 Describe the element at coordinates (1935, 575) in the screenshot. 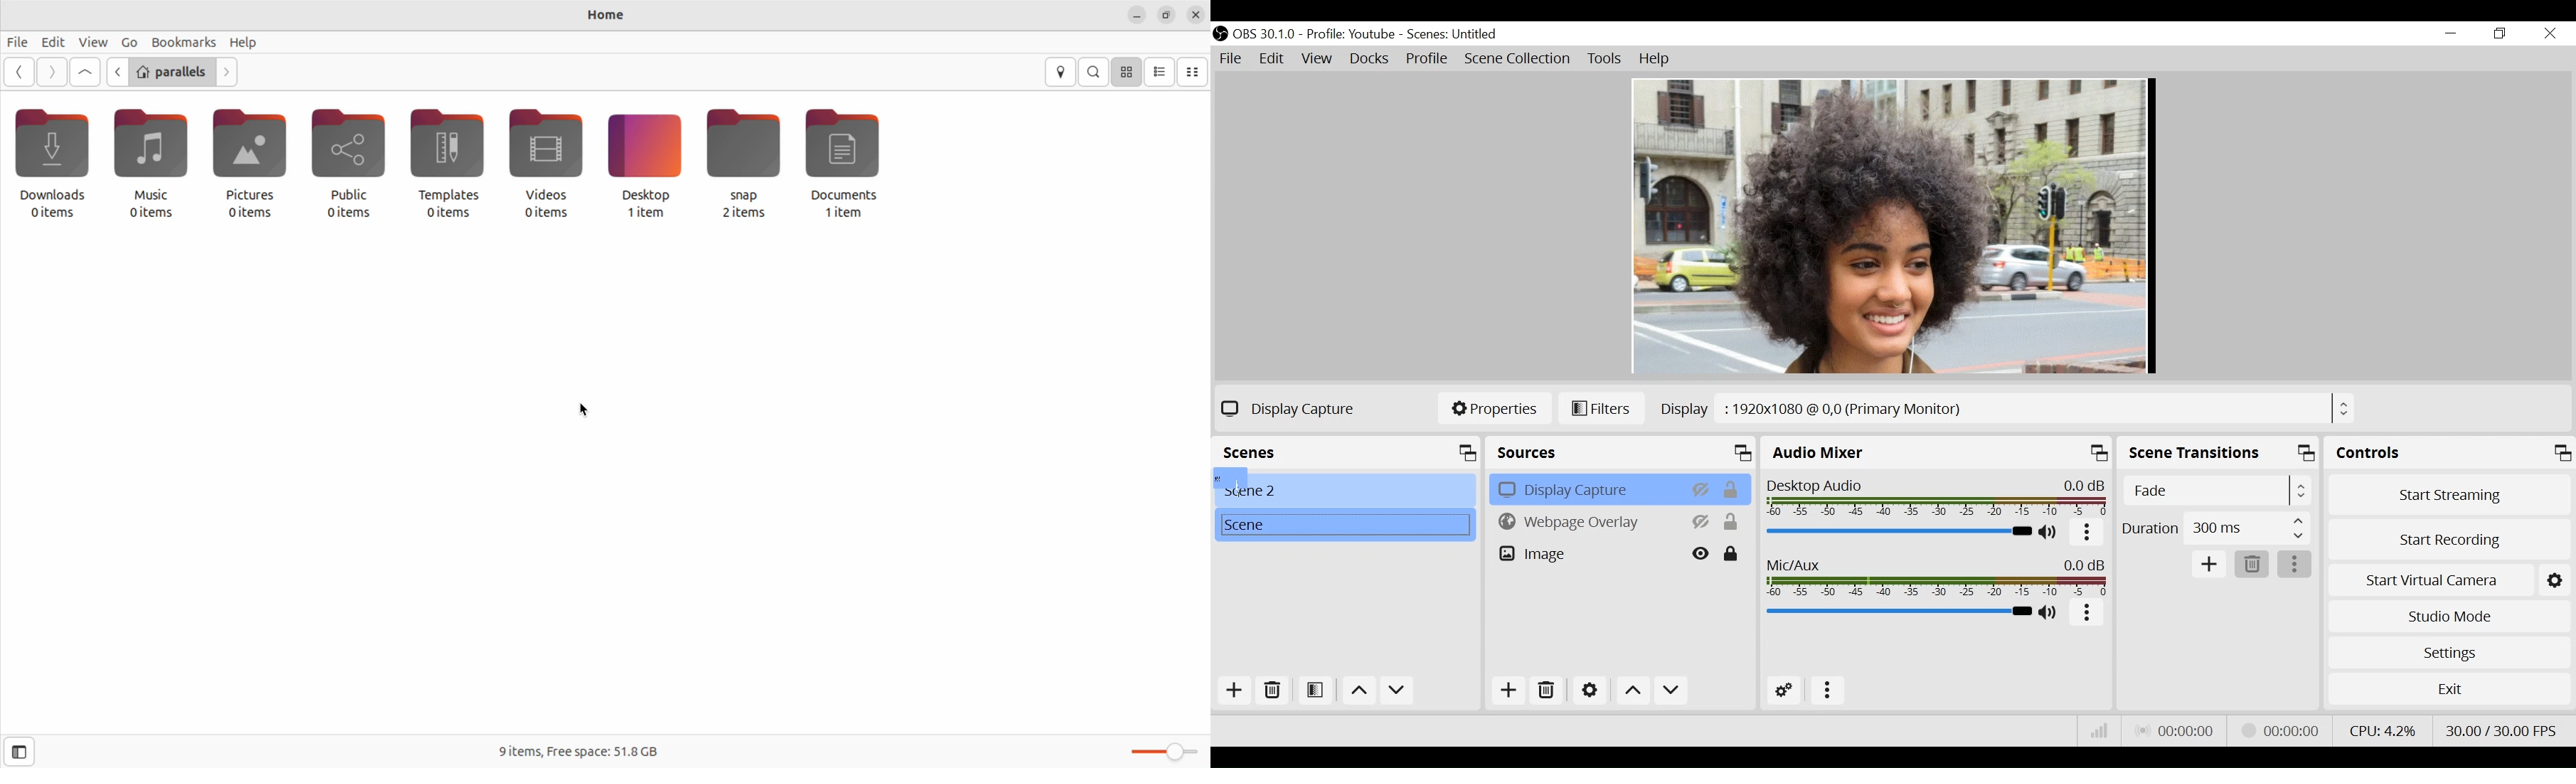

I see `Mic/Aux` at that location.